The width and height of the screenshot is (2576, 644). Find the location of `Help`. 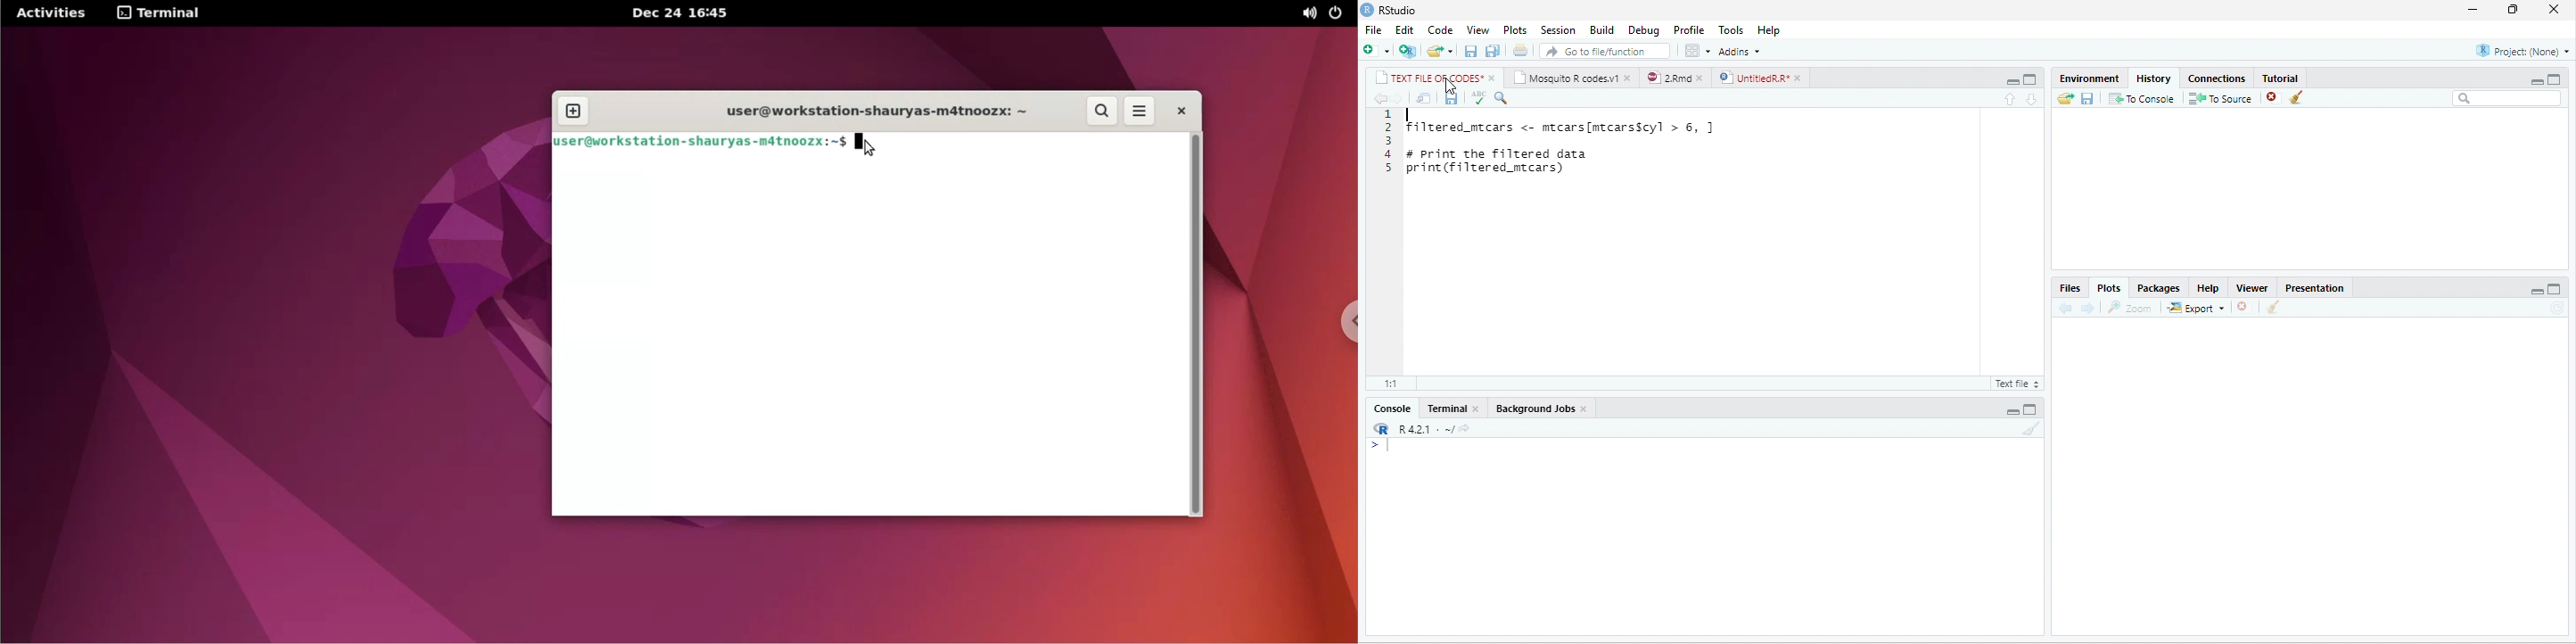

Help is located at coordinates (1768, 30).